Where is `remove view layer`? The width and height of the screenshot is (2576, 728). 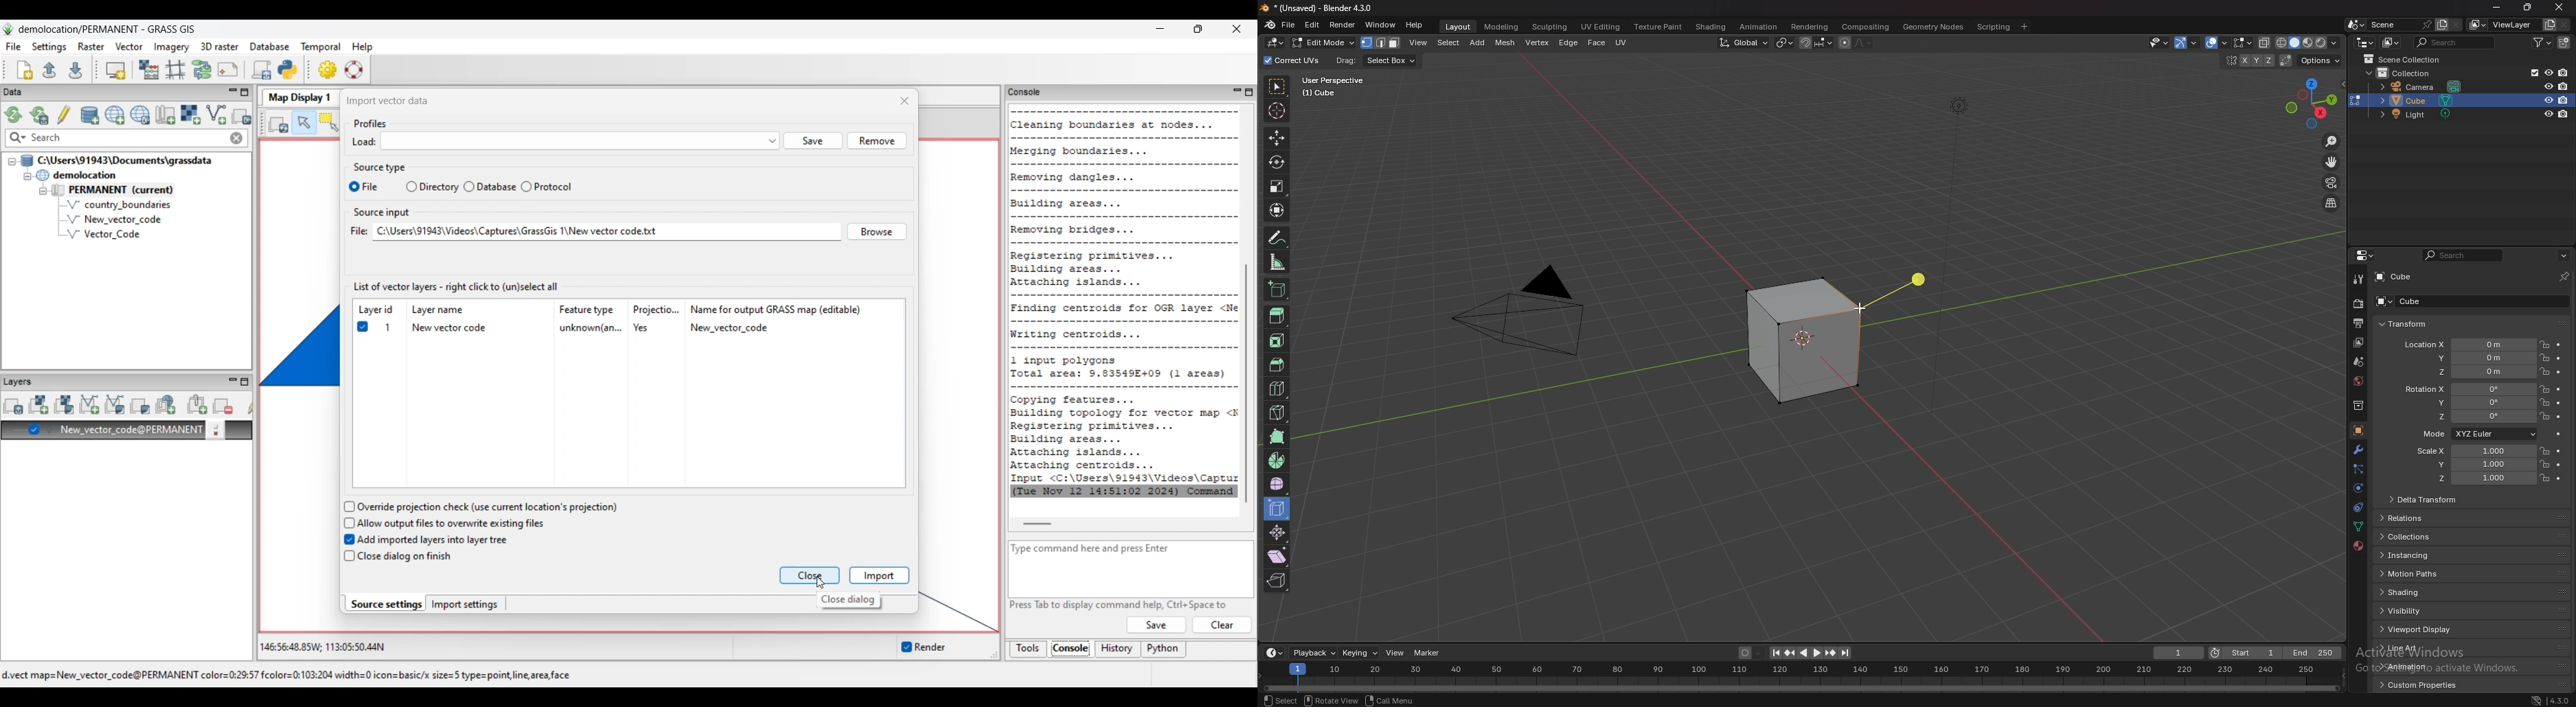 remove view layer is located at coordinates (2564, 24).